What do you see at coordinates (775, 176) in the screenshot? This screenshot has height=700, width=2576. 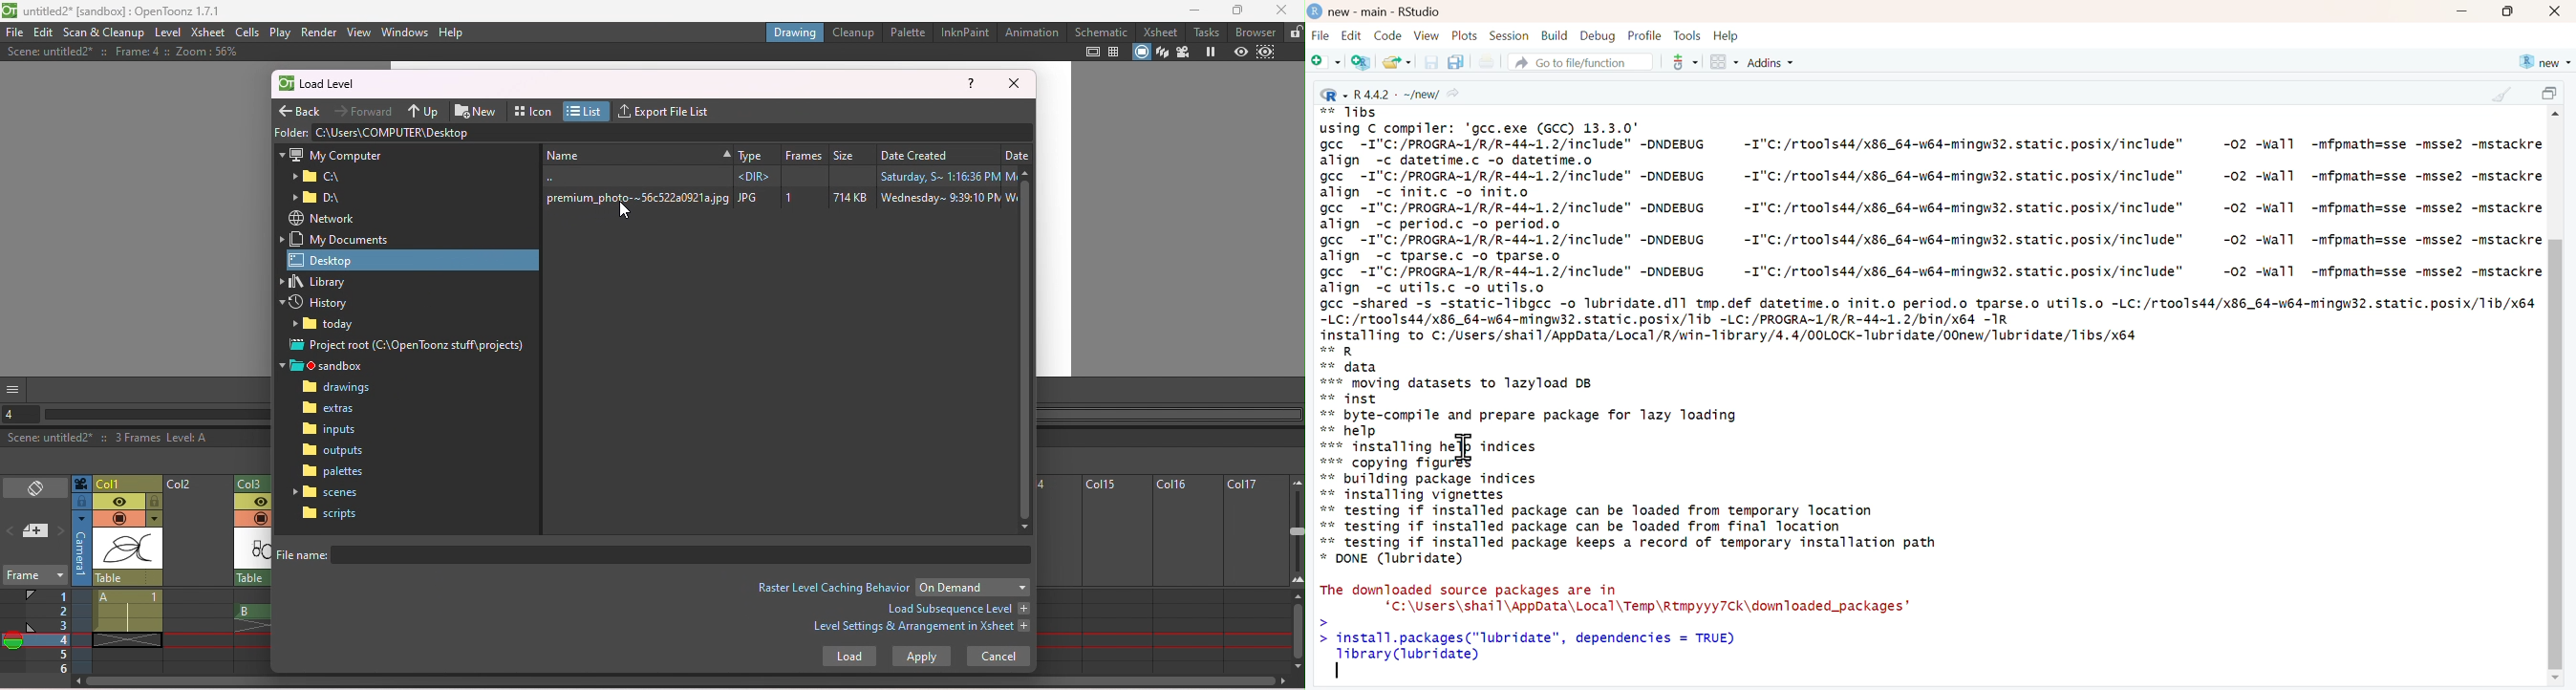 I see `<DIR> Saturday, S~ 1:16:36 PM` at bounding box center [775, 176].